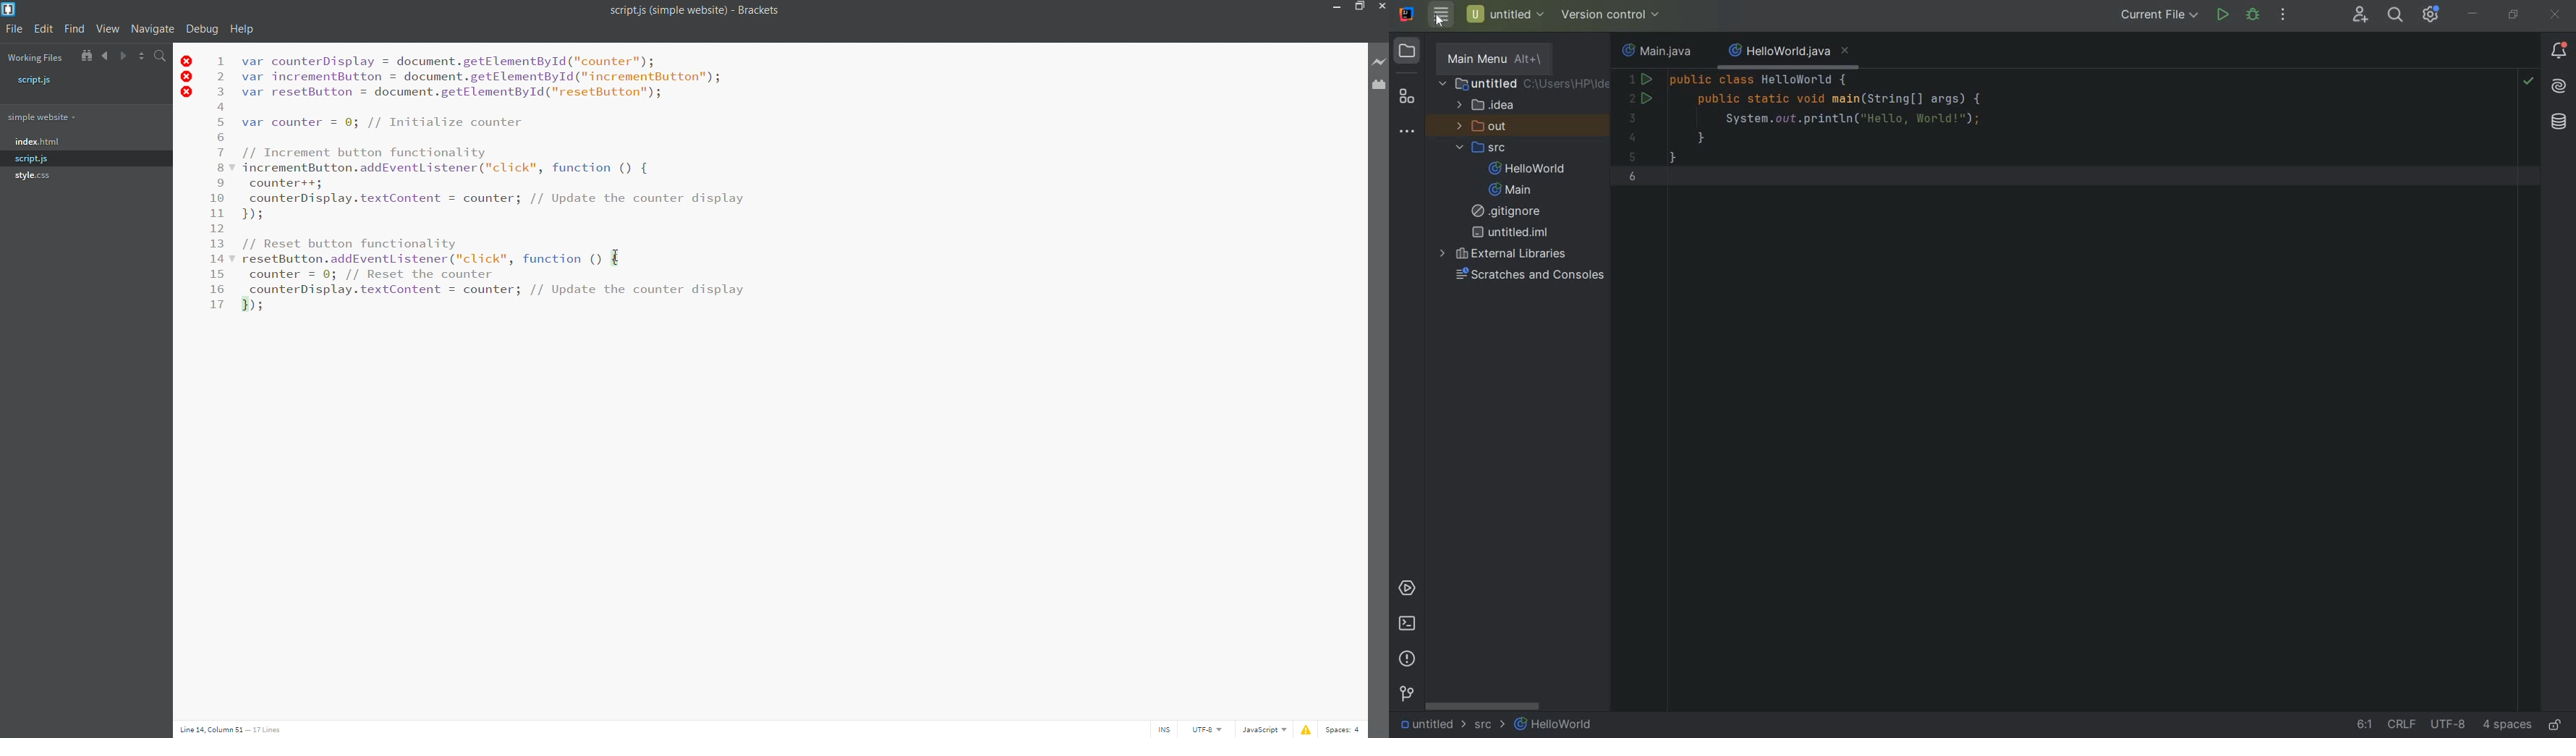 The image size is (2576, 756). What do you see at coordinates (104, 54) in the screenshot?
I see `navigate backward` at bounding box center [104, 54].